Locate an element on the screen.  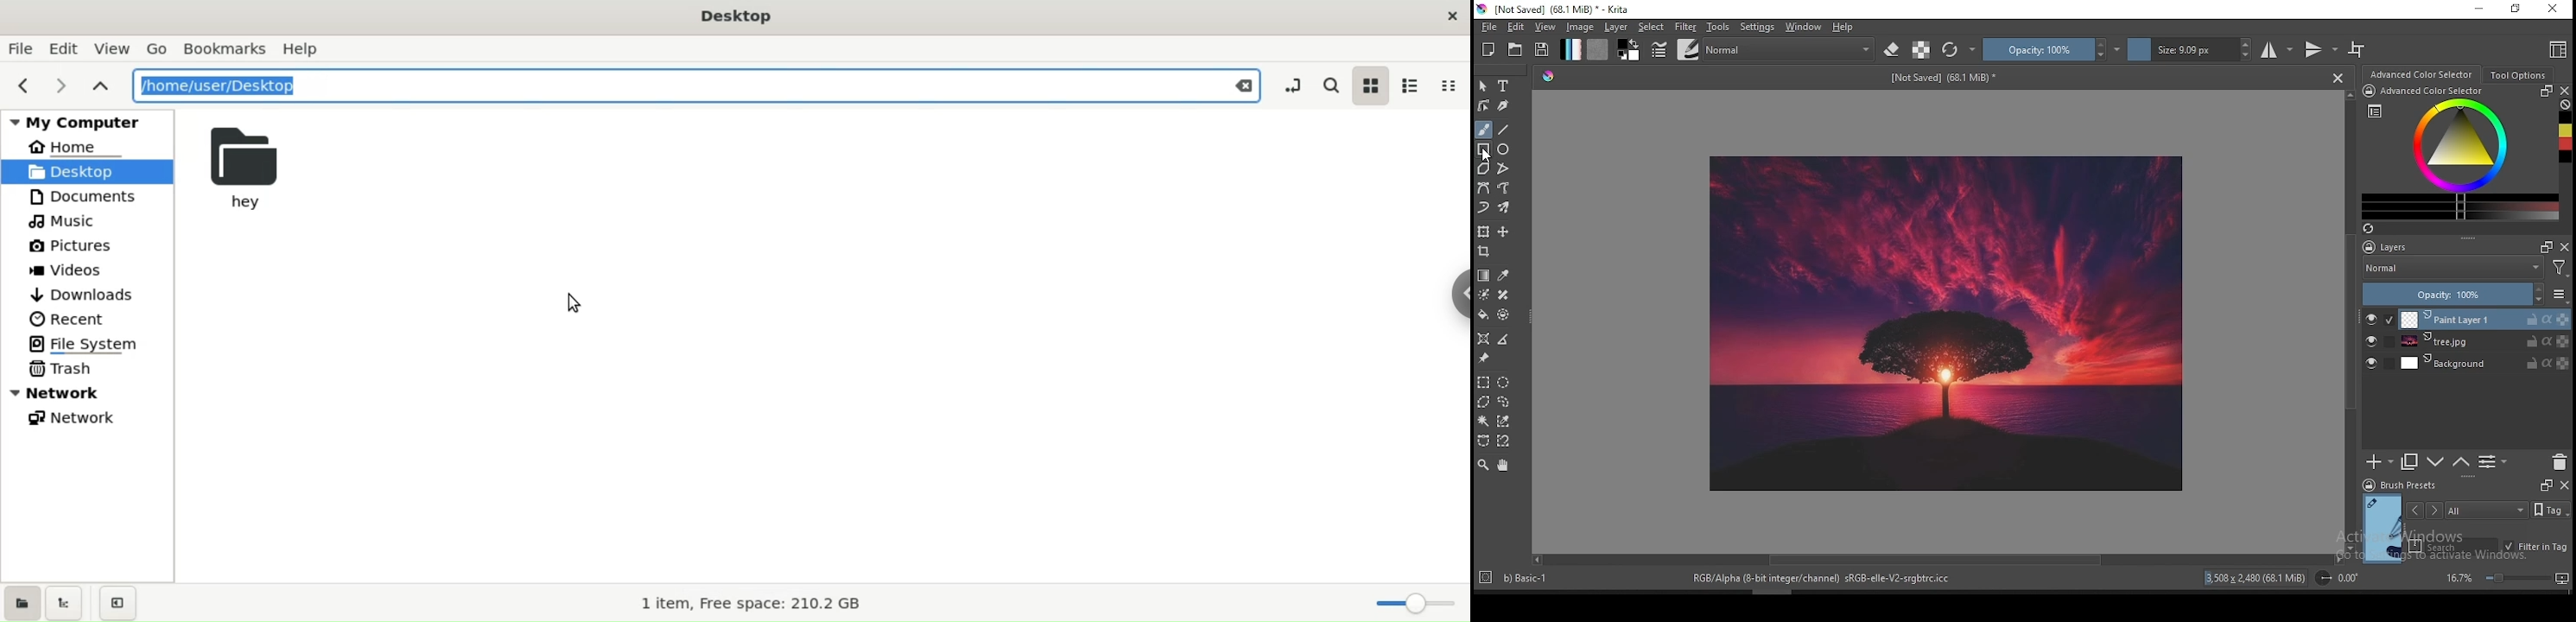
close docker is located at coordinates (2564, 486).